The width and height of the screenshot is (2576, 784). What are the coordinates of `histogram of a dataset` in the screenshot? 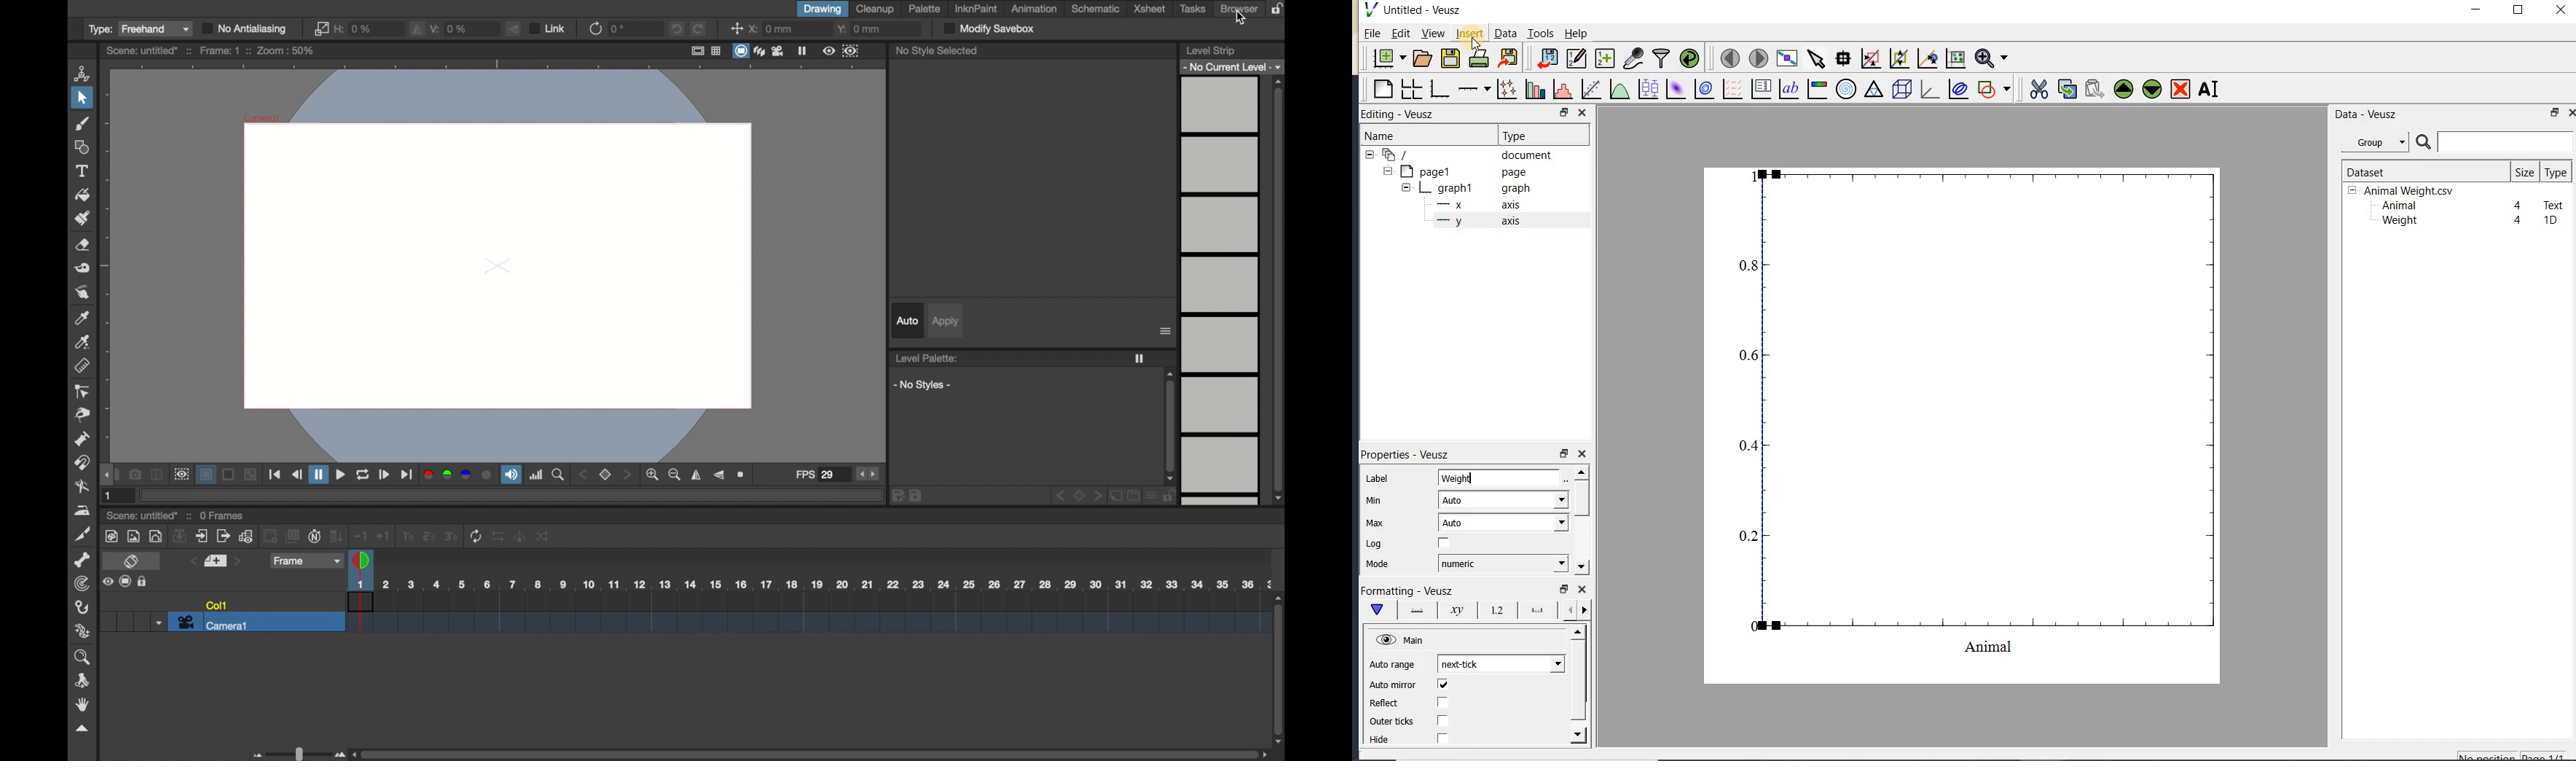 It's located at (1562, 89).